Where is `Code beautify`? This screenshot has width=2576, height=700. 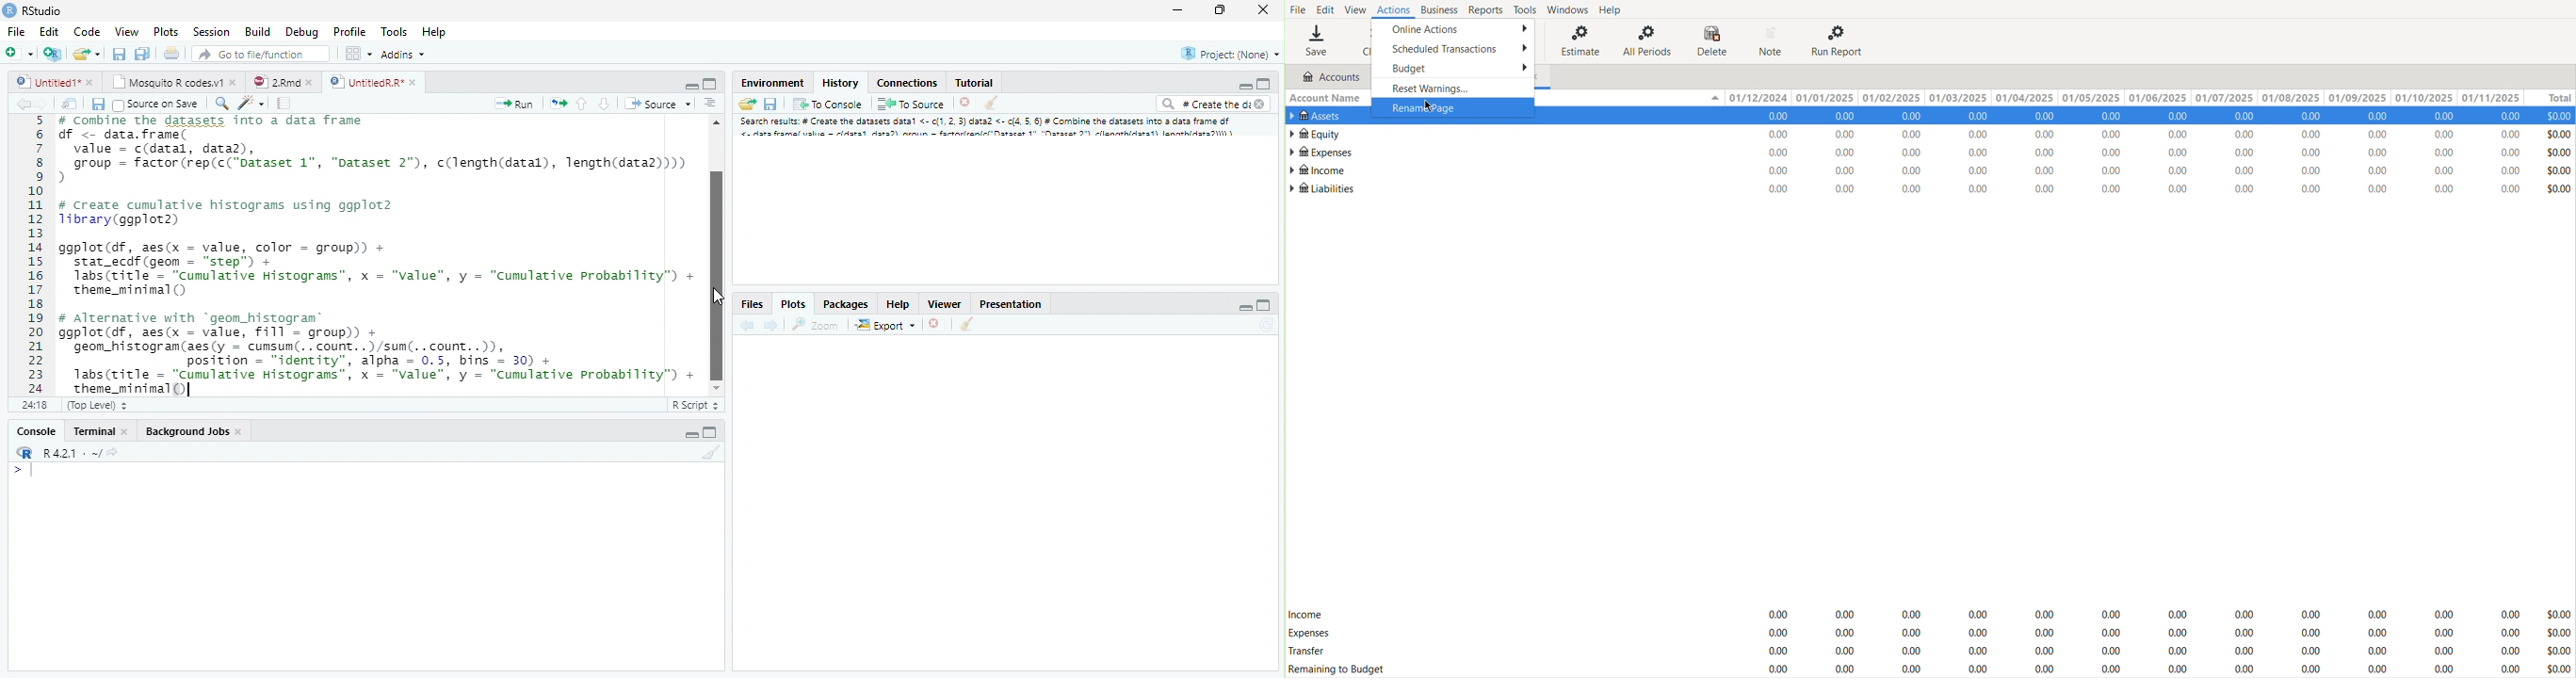 Code beautify is located at coordinates (253, 104).